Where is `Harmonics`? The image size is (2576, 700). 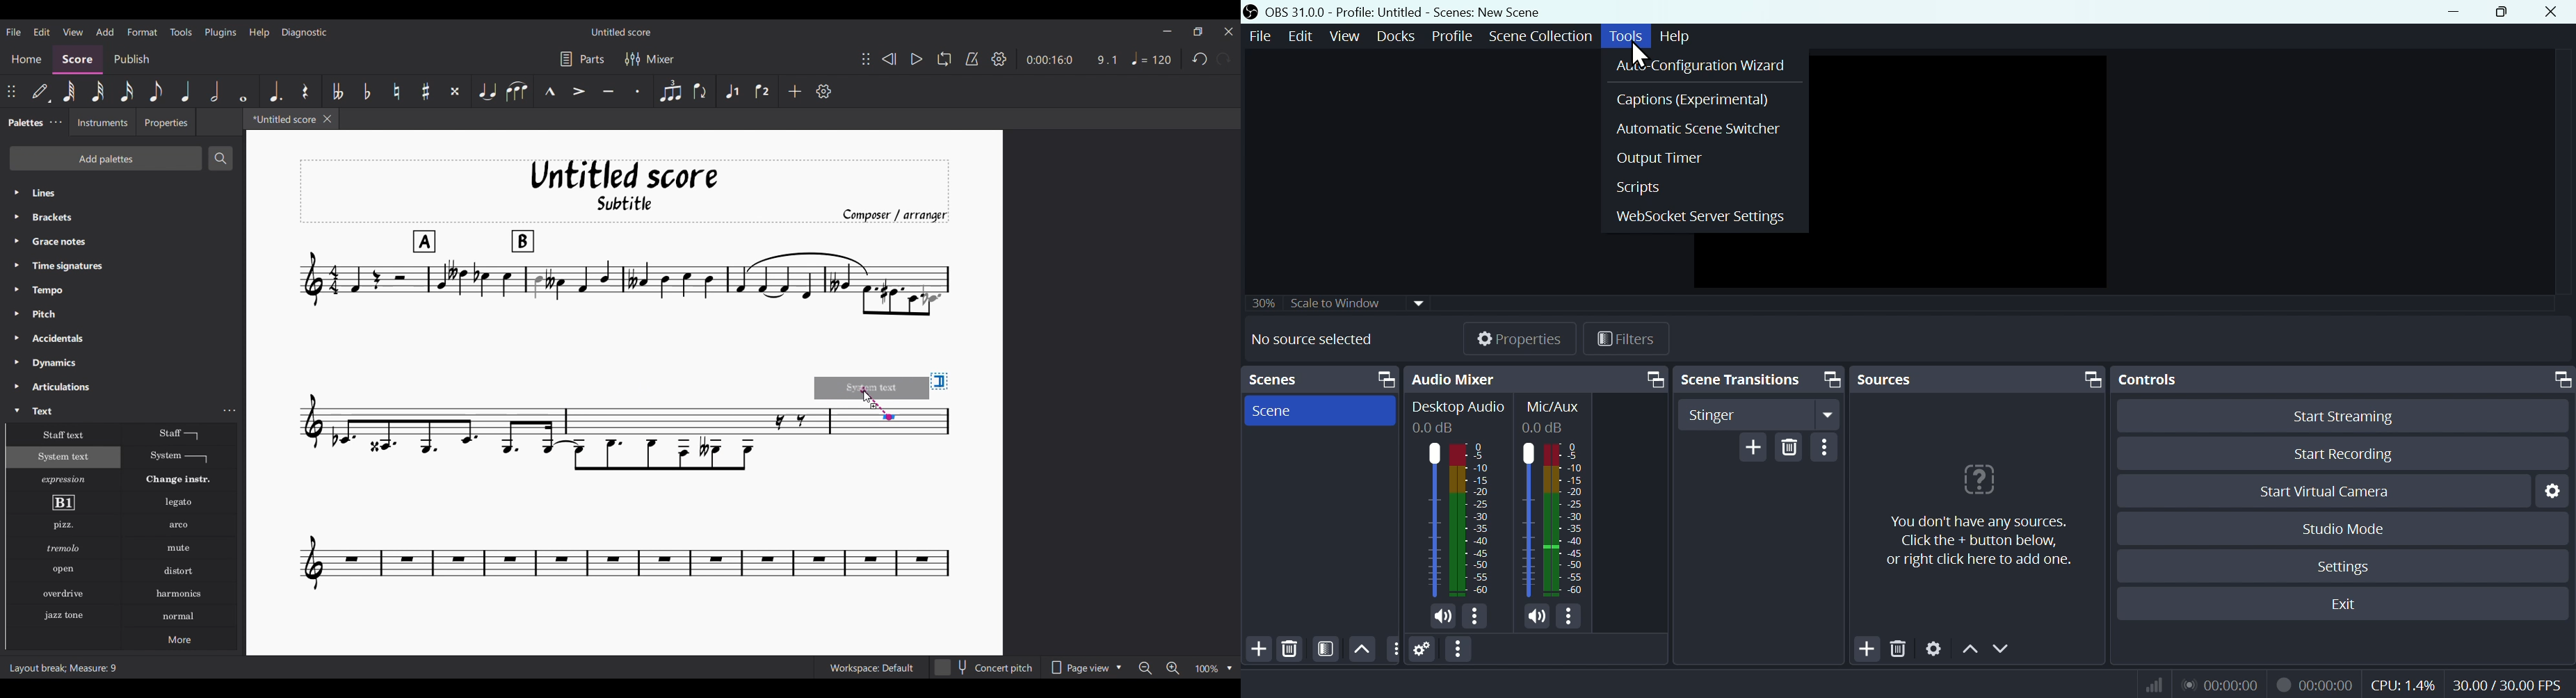 Harmonics is located at coordinates (178, 594).